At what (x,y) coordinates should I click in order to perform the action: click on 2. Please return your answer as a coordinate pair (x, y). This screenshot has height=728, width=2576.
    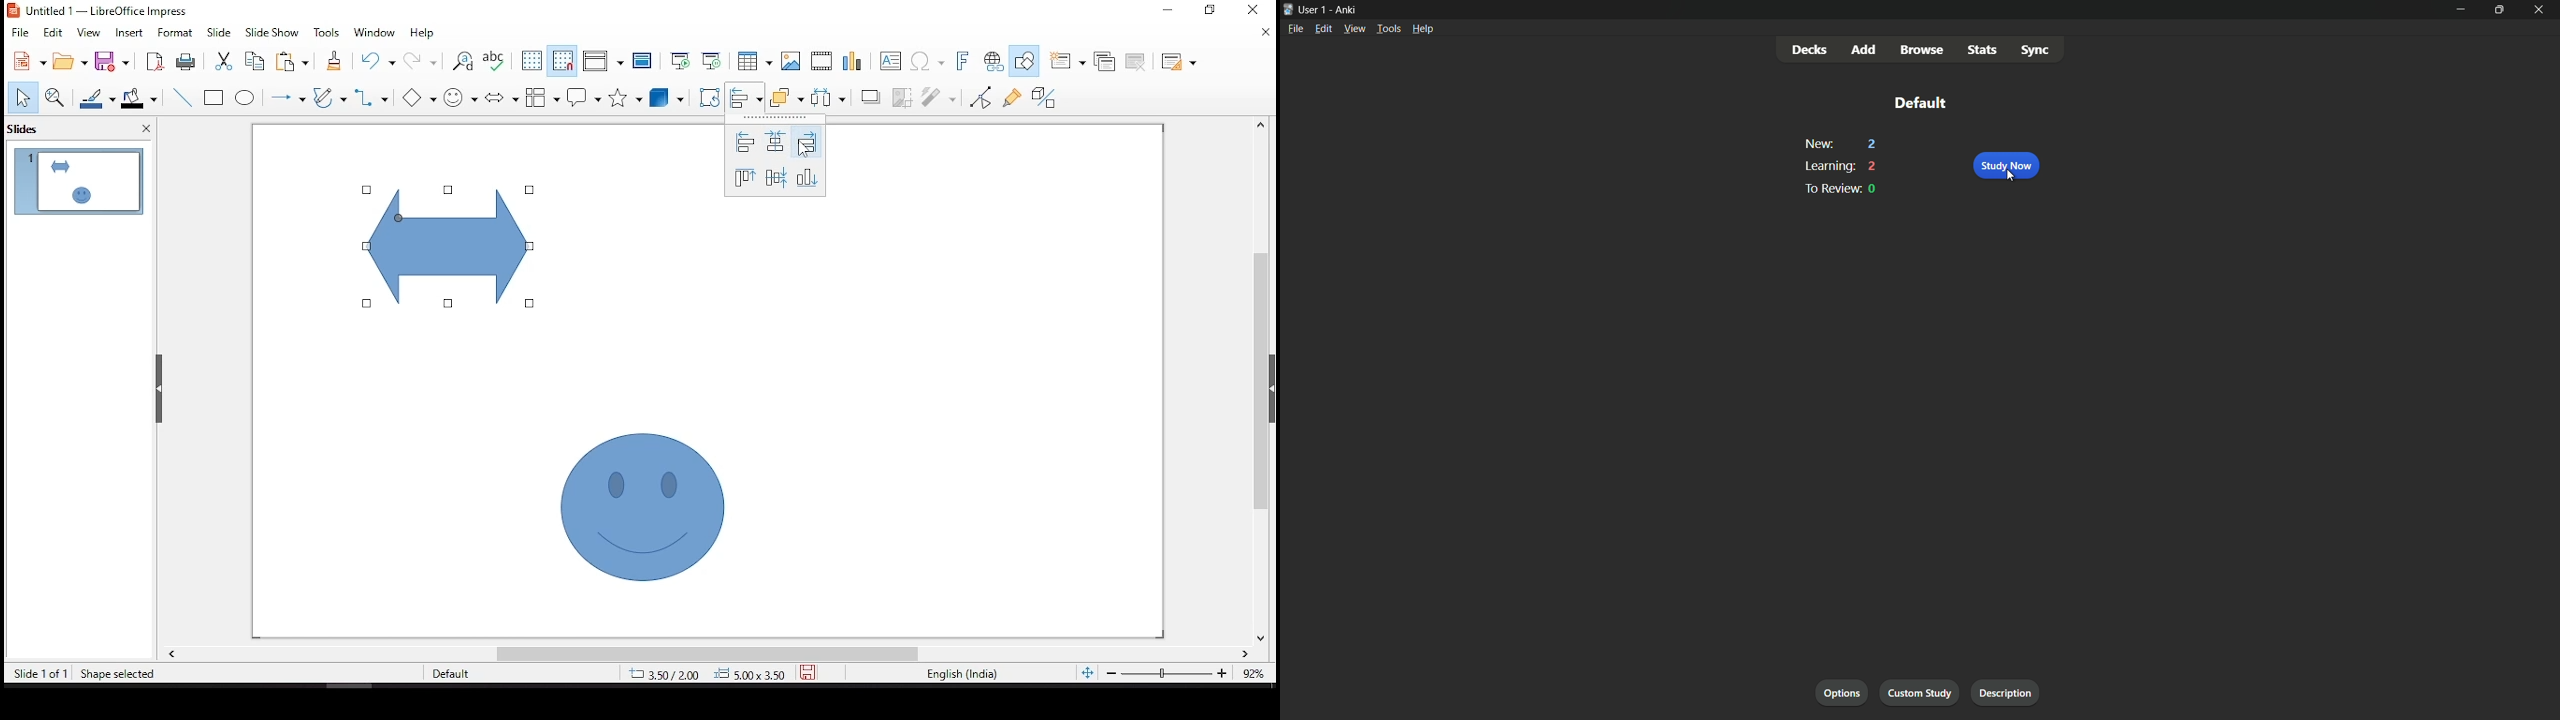
    Looking at the image, I should click on (1869, 144).